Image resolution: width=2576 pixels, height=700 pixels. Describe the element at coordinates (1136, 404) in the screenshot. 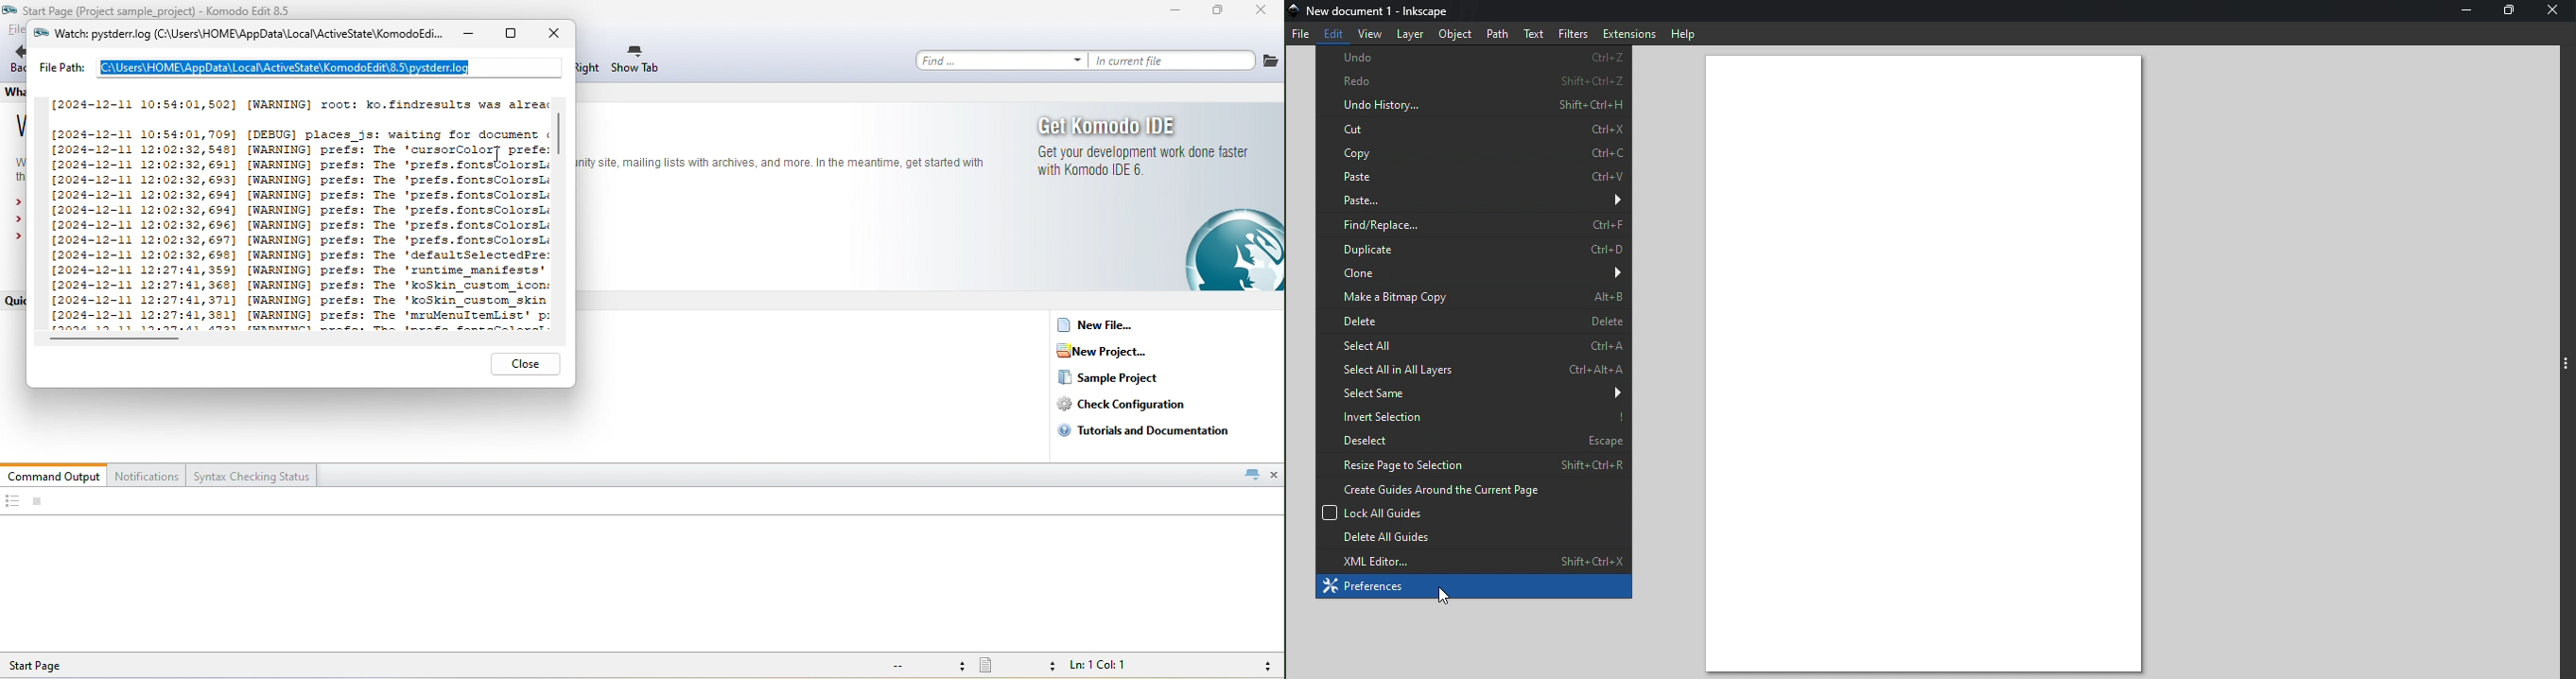

I see `check configuration` at that location.